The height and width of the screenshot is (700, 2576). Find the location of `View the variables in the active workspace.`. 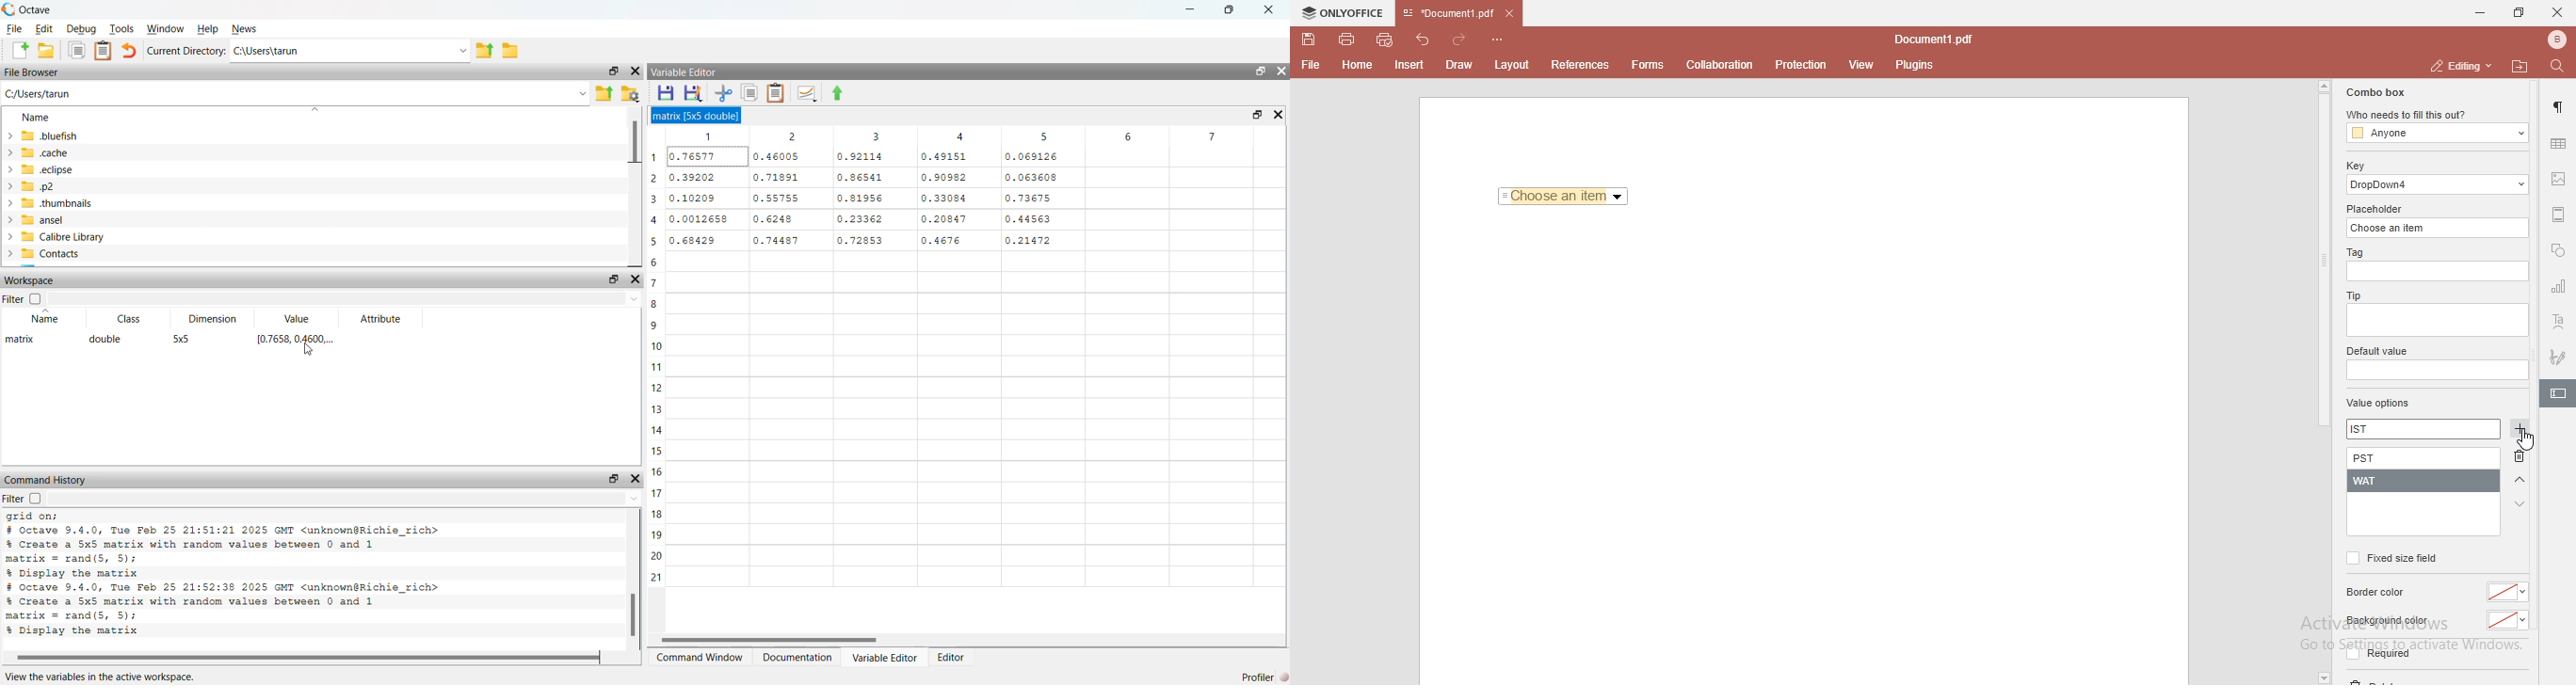

View the variables in the active workspace. is located at coordinates (104, 677).